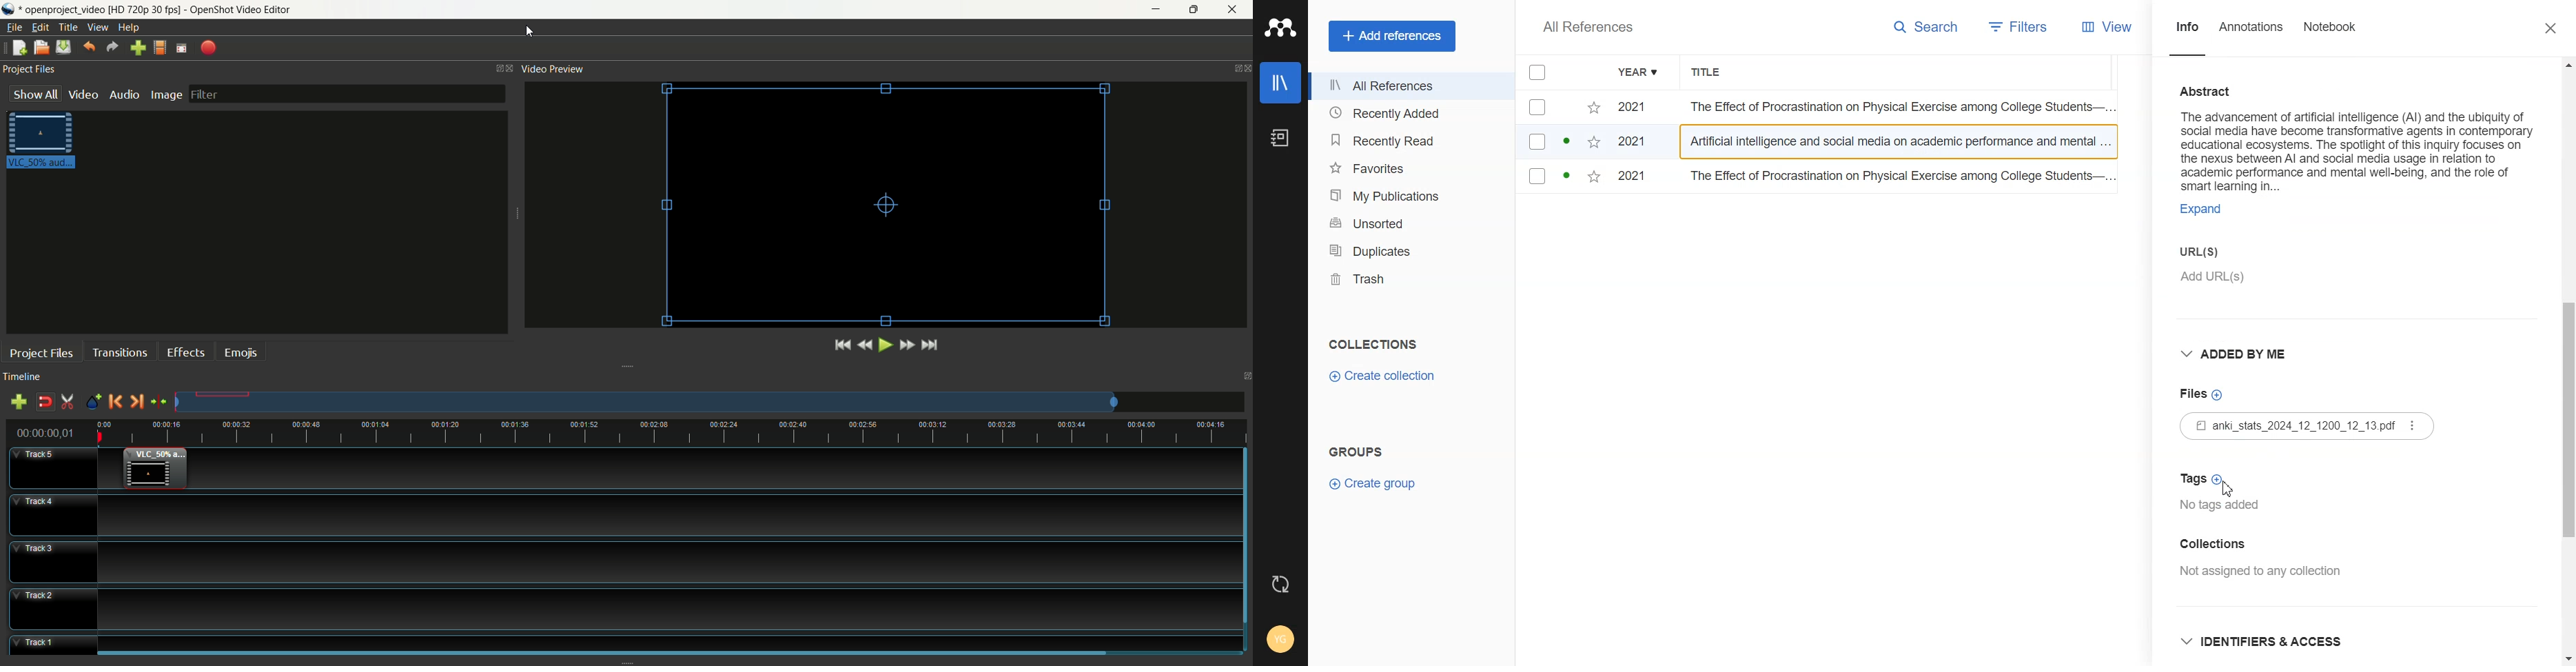 The image size is (2576, 672). What do you see at coordinates (1409, 140) in the screenshot?
I see `Recently Read` at bounding box center [1409, 140].